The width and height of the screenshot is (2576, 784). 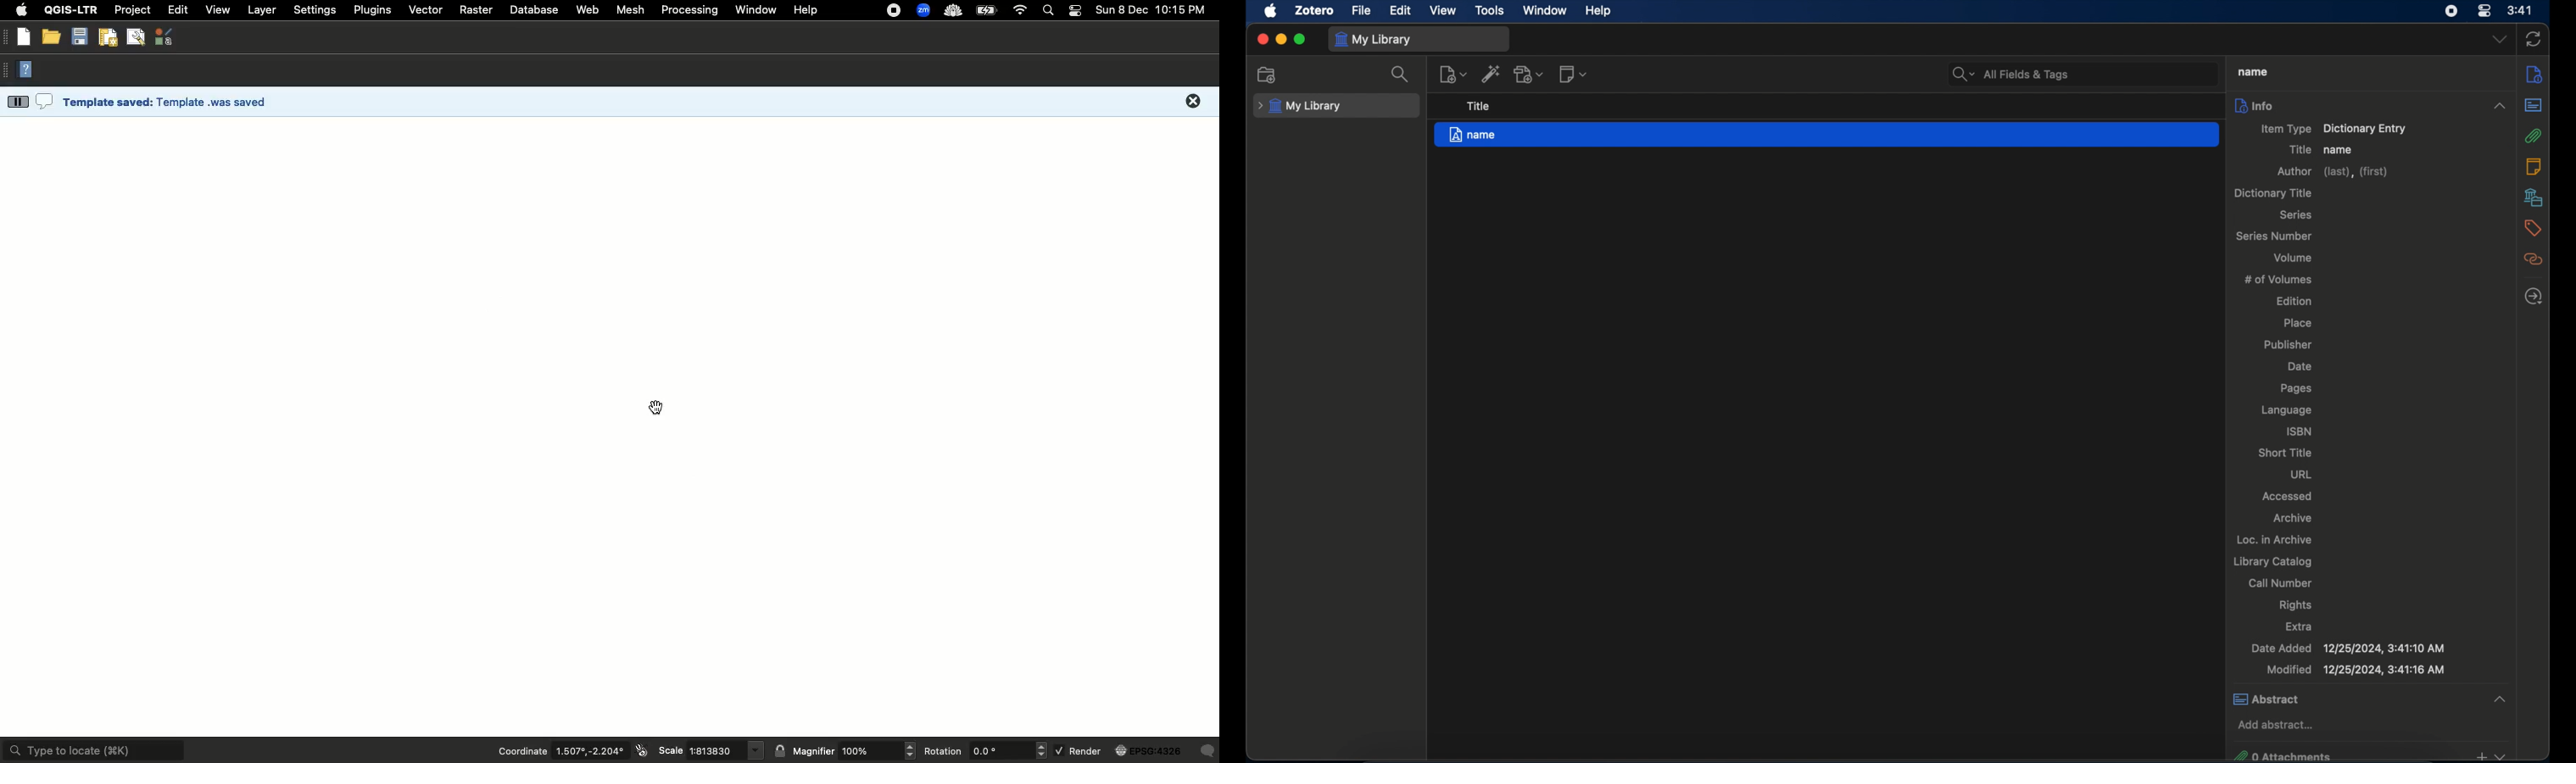 I want to click on accessed, so click(x=2289, y=495).